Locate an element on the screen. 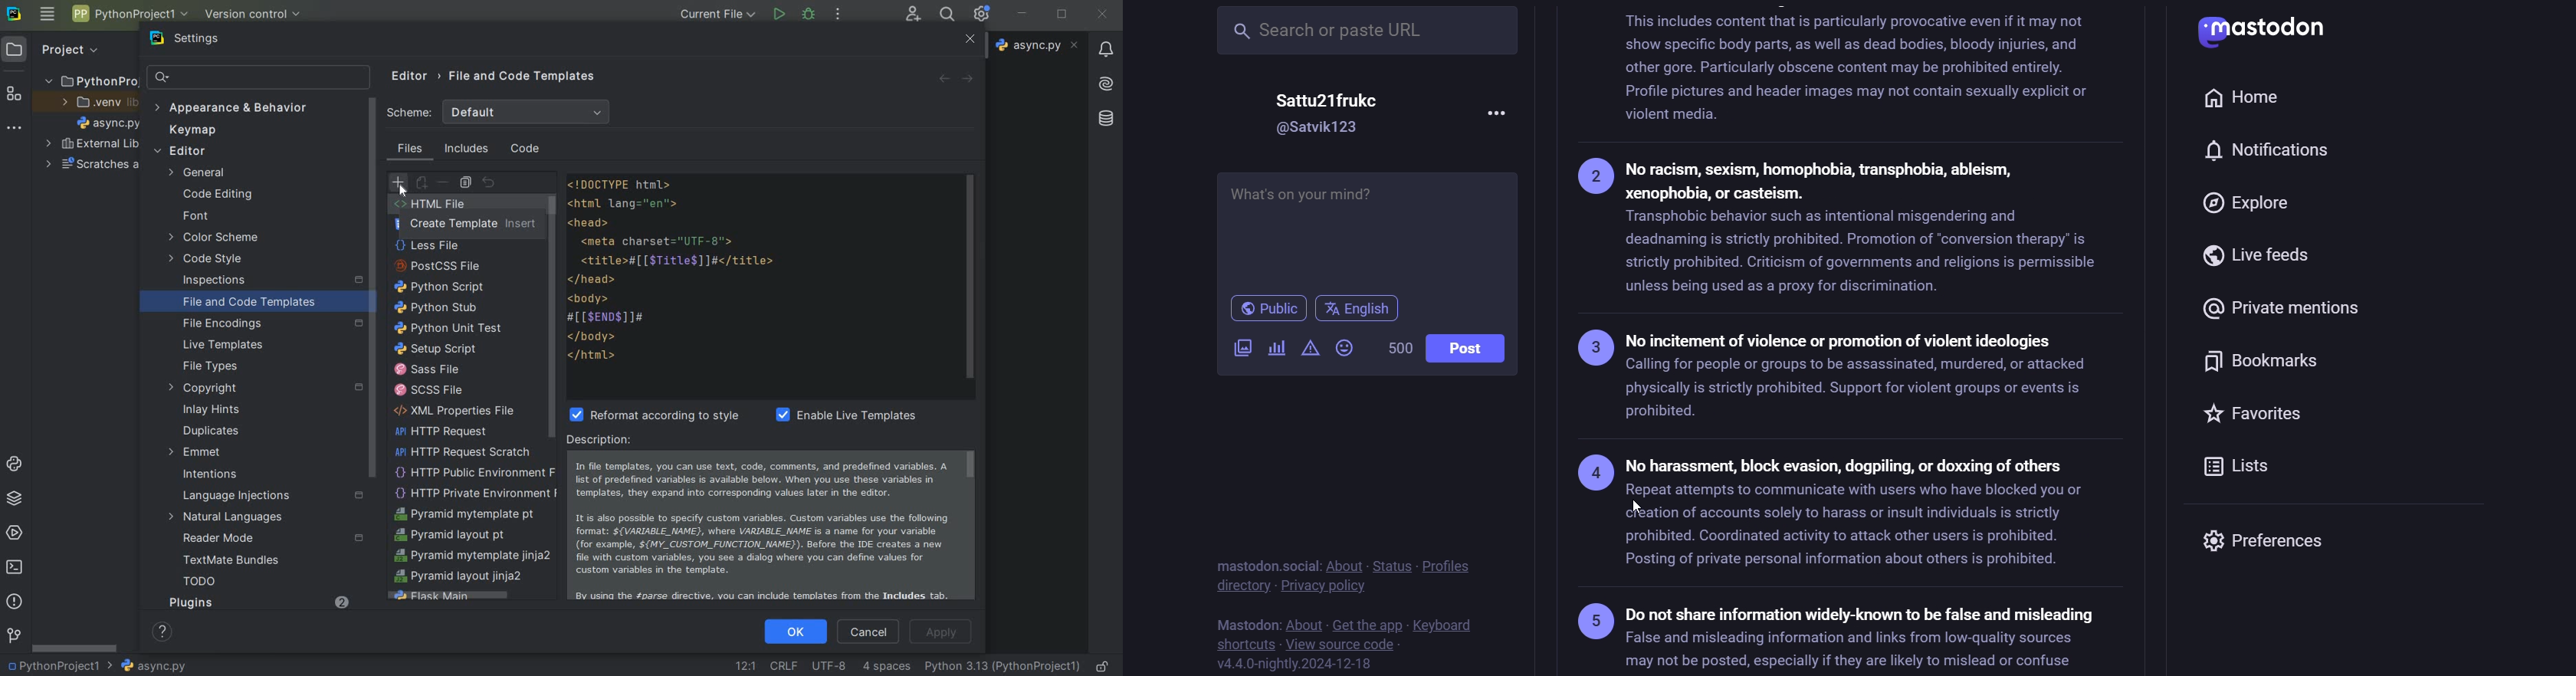 The image size is (2576, 700). home is located at coordinates (2243, 94).